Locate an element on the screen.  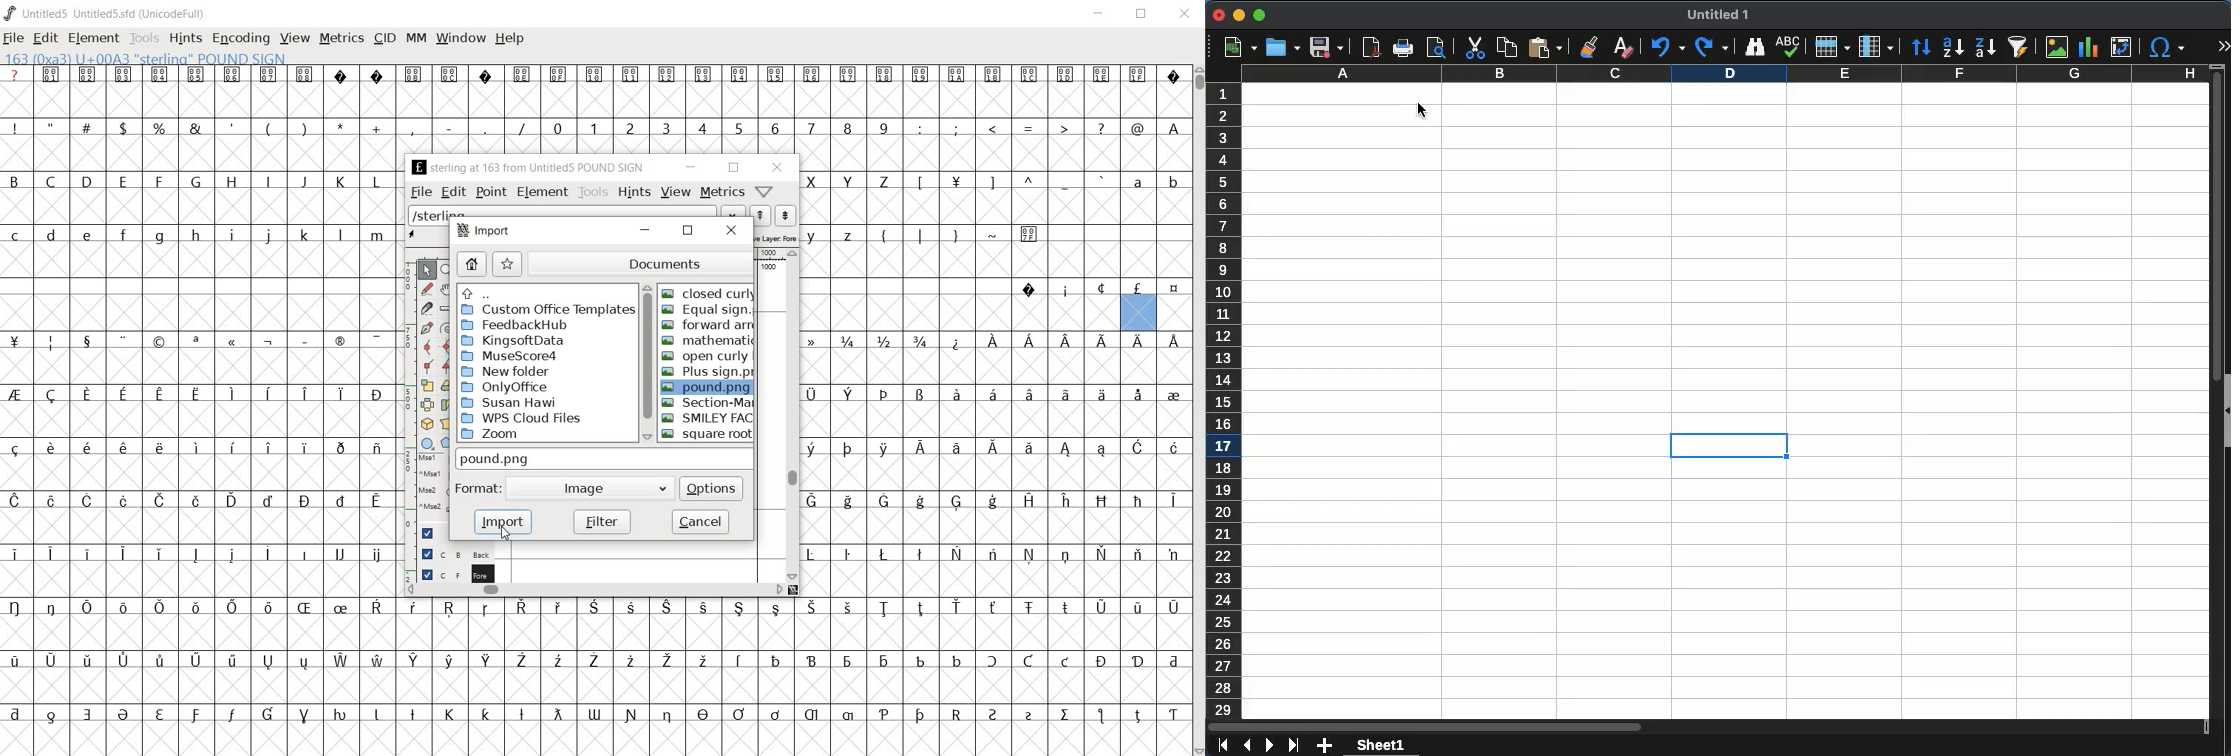
X is located at coordinates (815, 181).